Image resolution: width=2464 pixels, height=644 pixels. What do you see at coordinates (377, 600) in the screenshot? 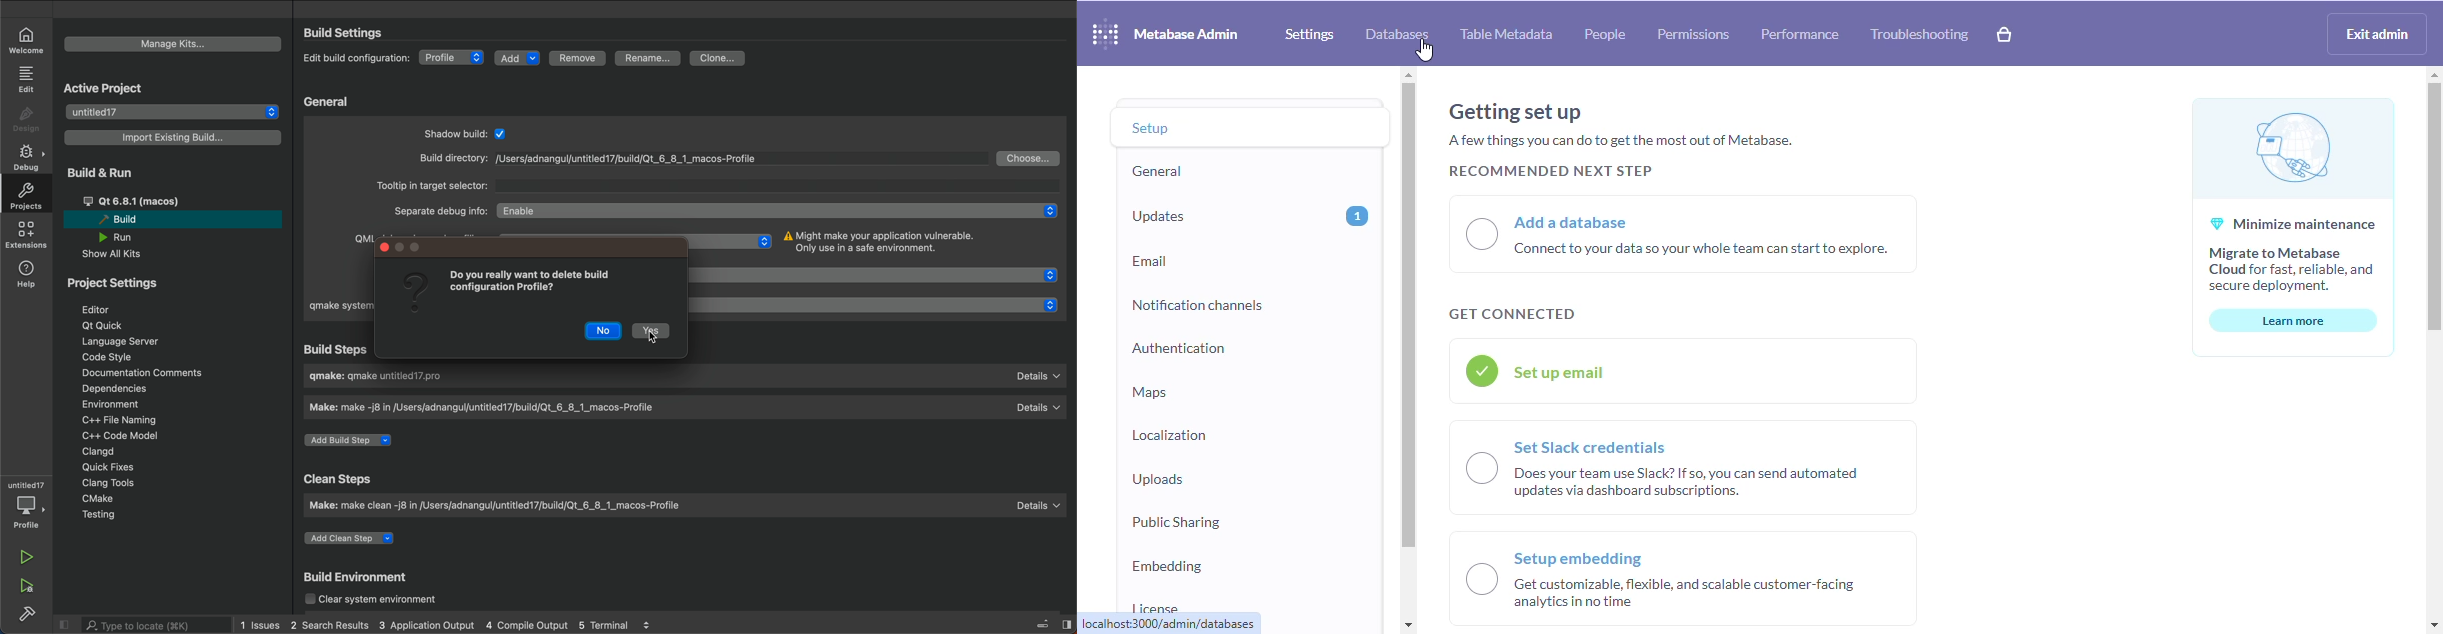
I see `clear system environment` at bounding box center [377, 600].